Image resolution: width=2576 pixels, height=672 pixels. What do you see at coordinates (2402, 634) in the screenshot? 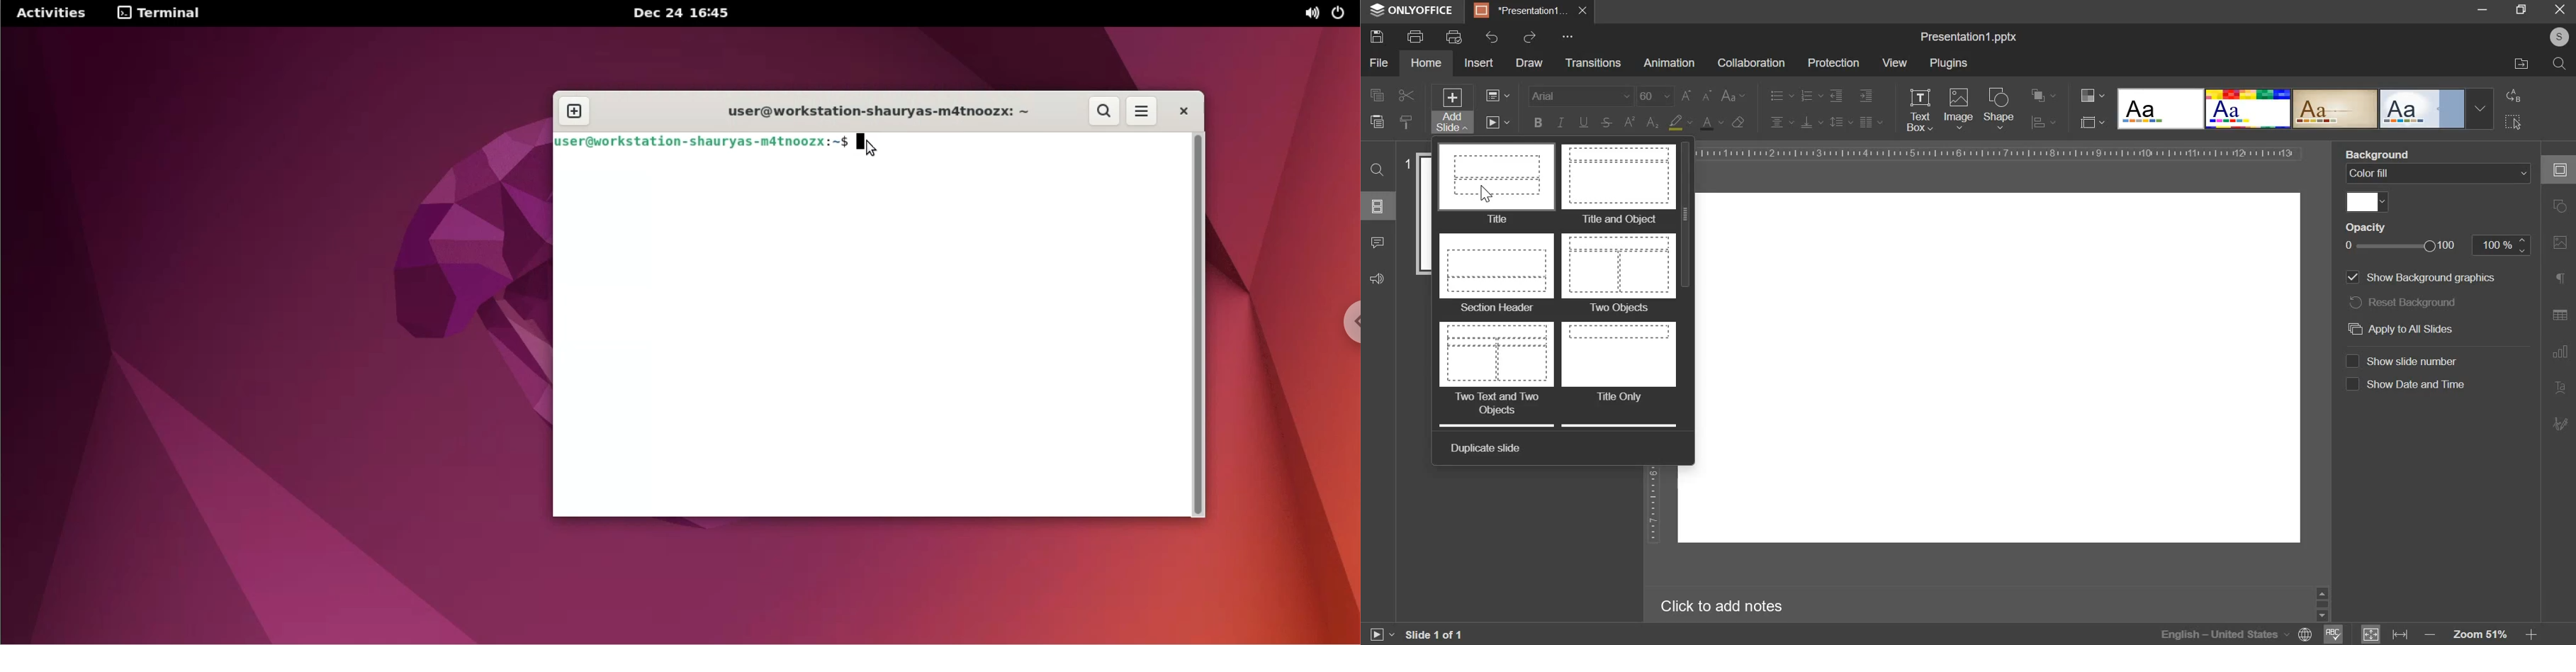
I see `fit to width` at bounding box center [2402, 634].